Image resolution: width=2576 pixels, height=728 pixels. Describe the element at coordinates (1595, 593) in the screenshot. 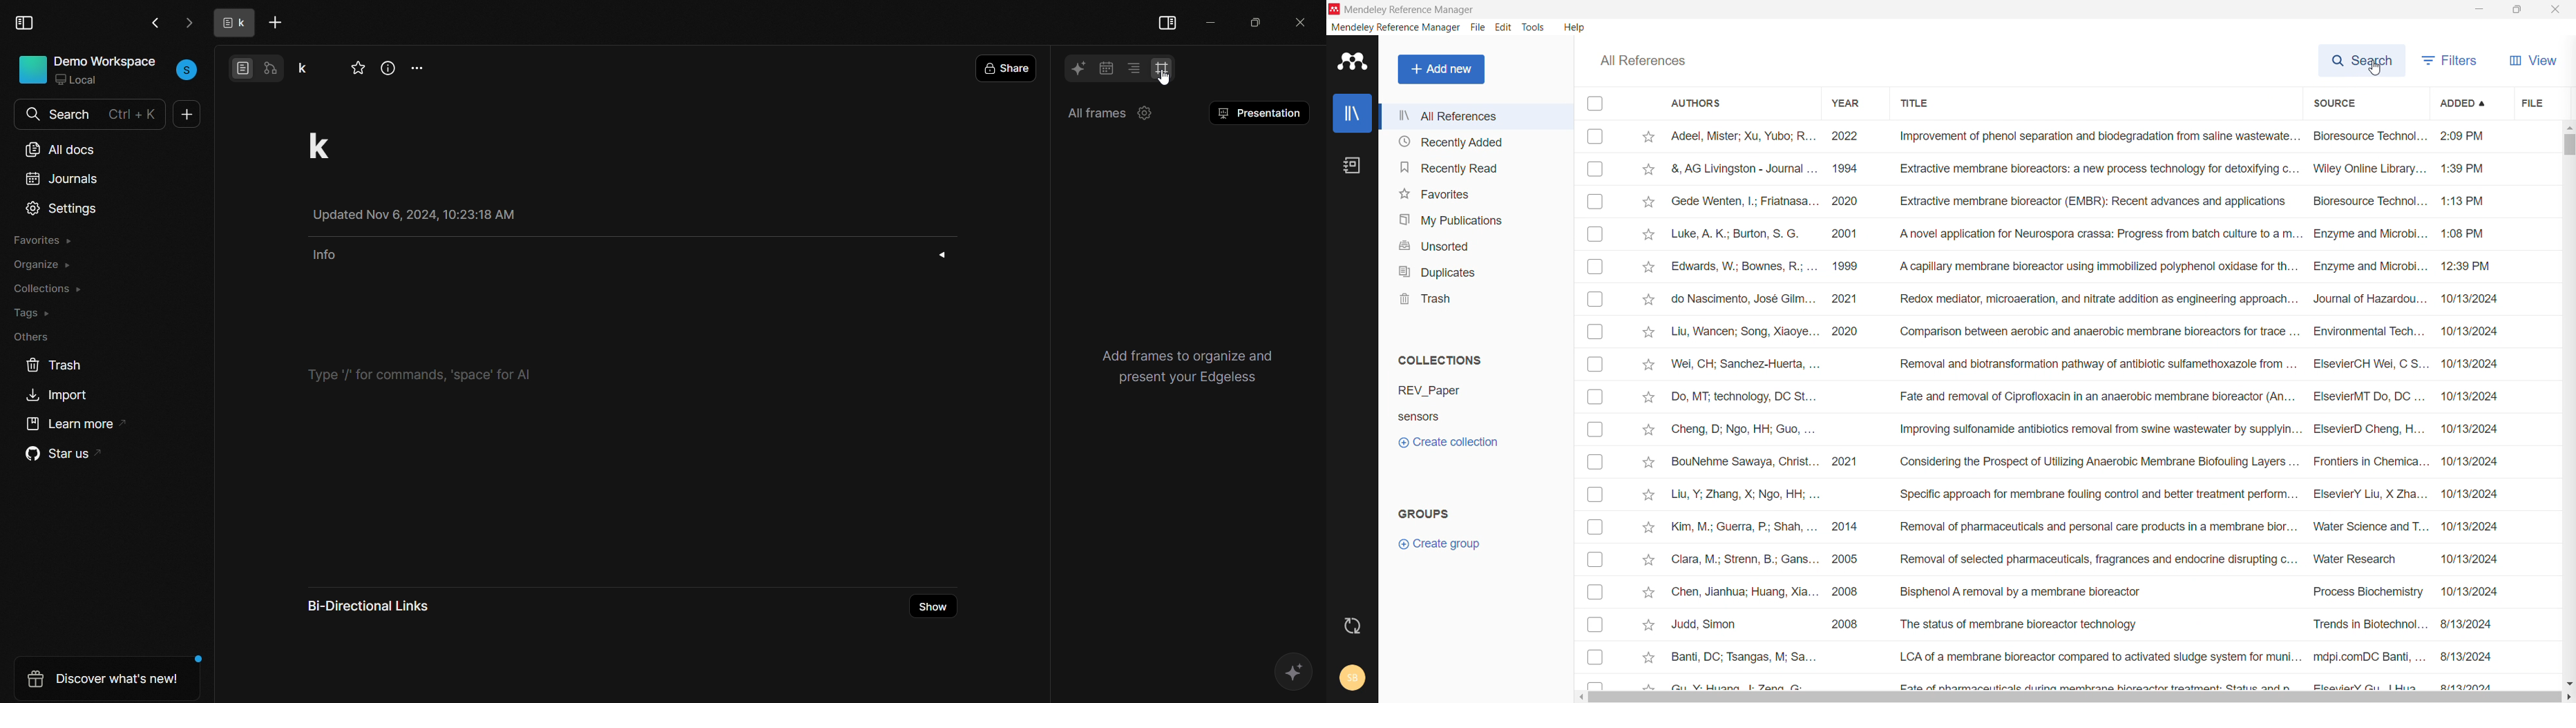

I see `Checkbox` at that location.